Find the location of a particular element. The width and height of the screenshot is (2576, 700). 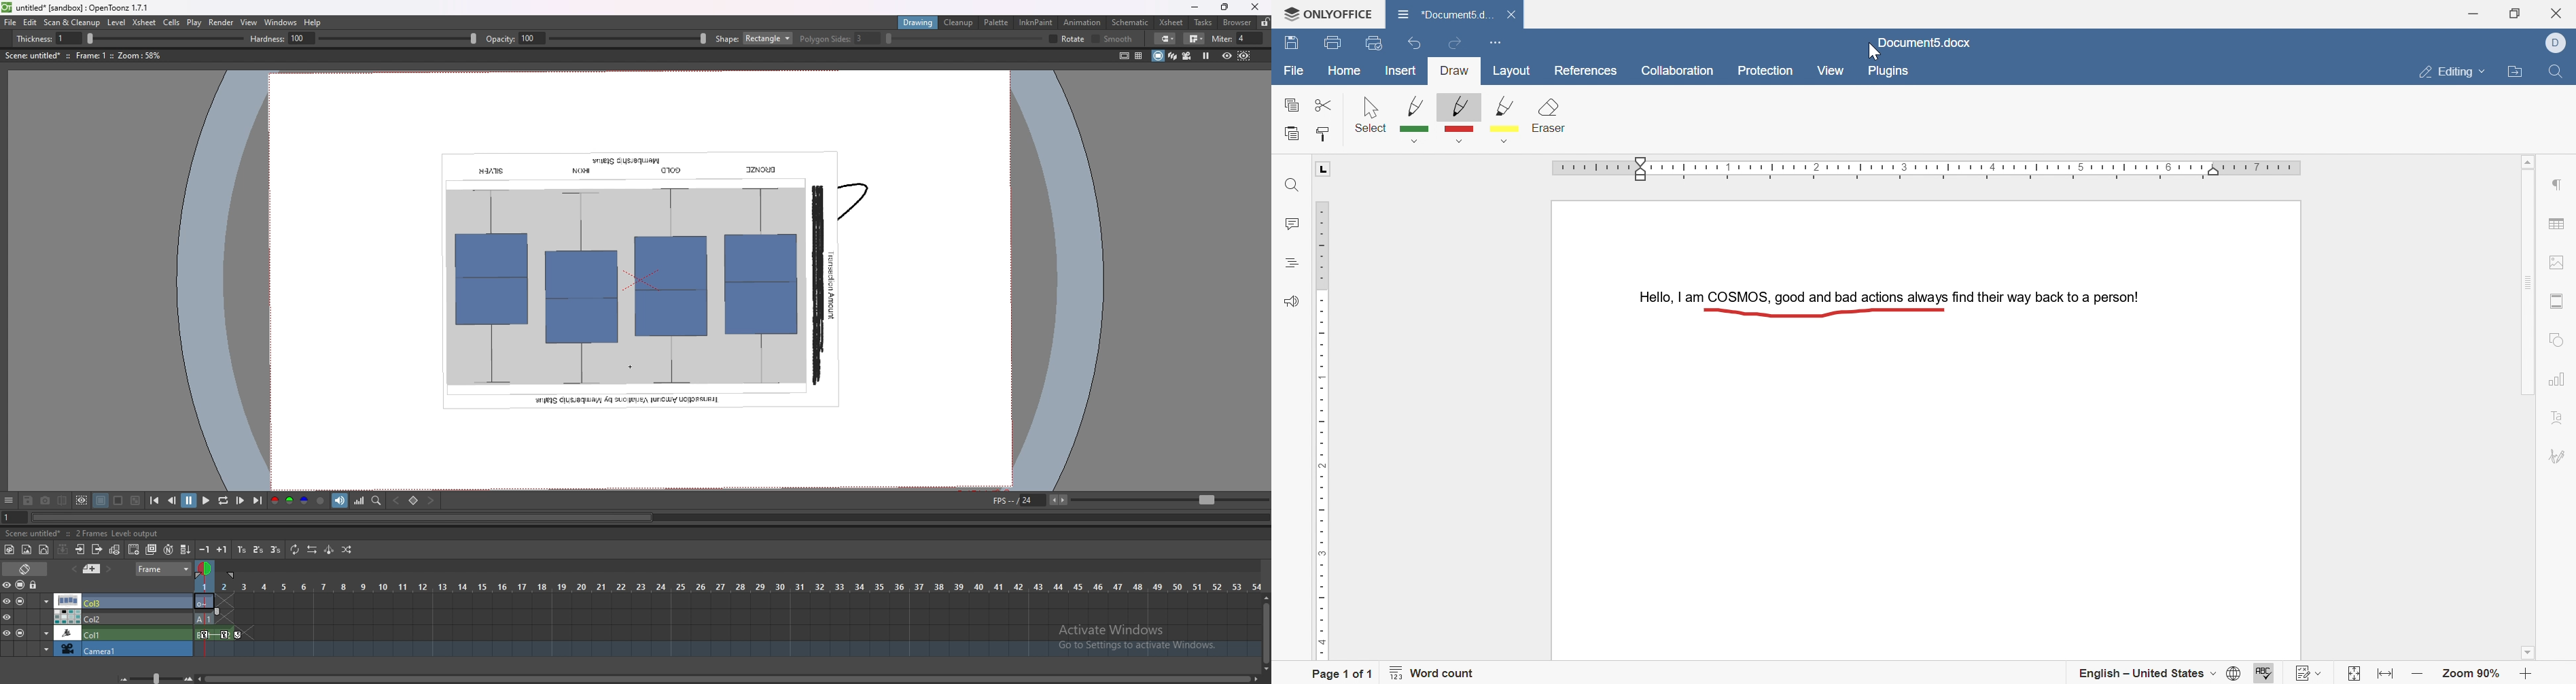

draw is located at coordinates (1455, 71).